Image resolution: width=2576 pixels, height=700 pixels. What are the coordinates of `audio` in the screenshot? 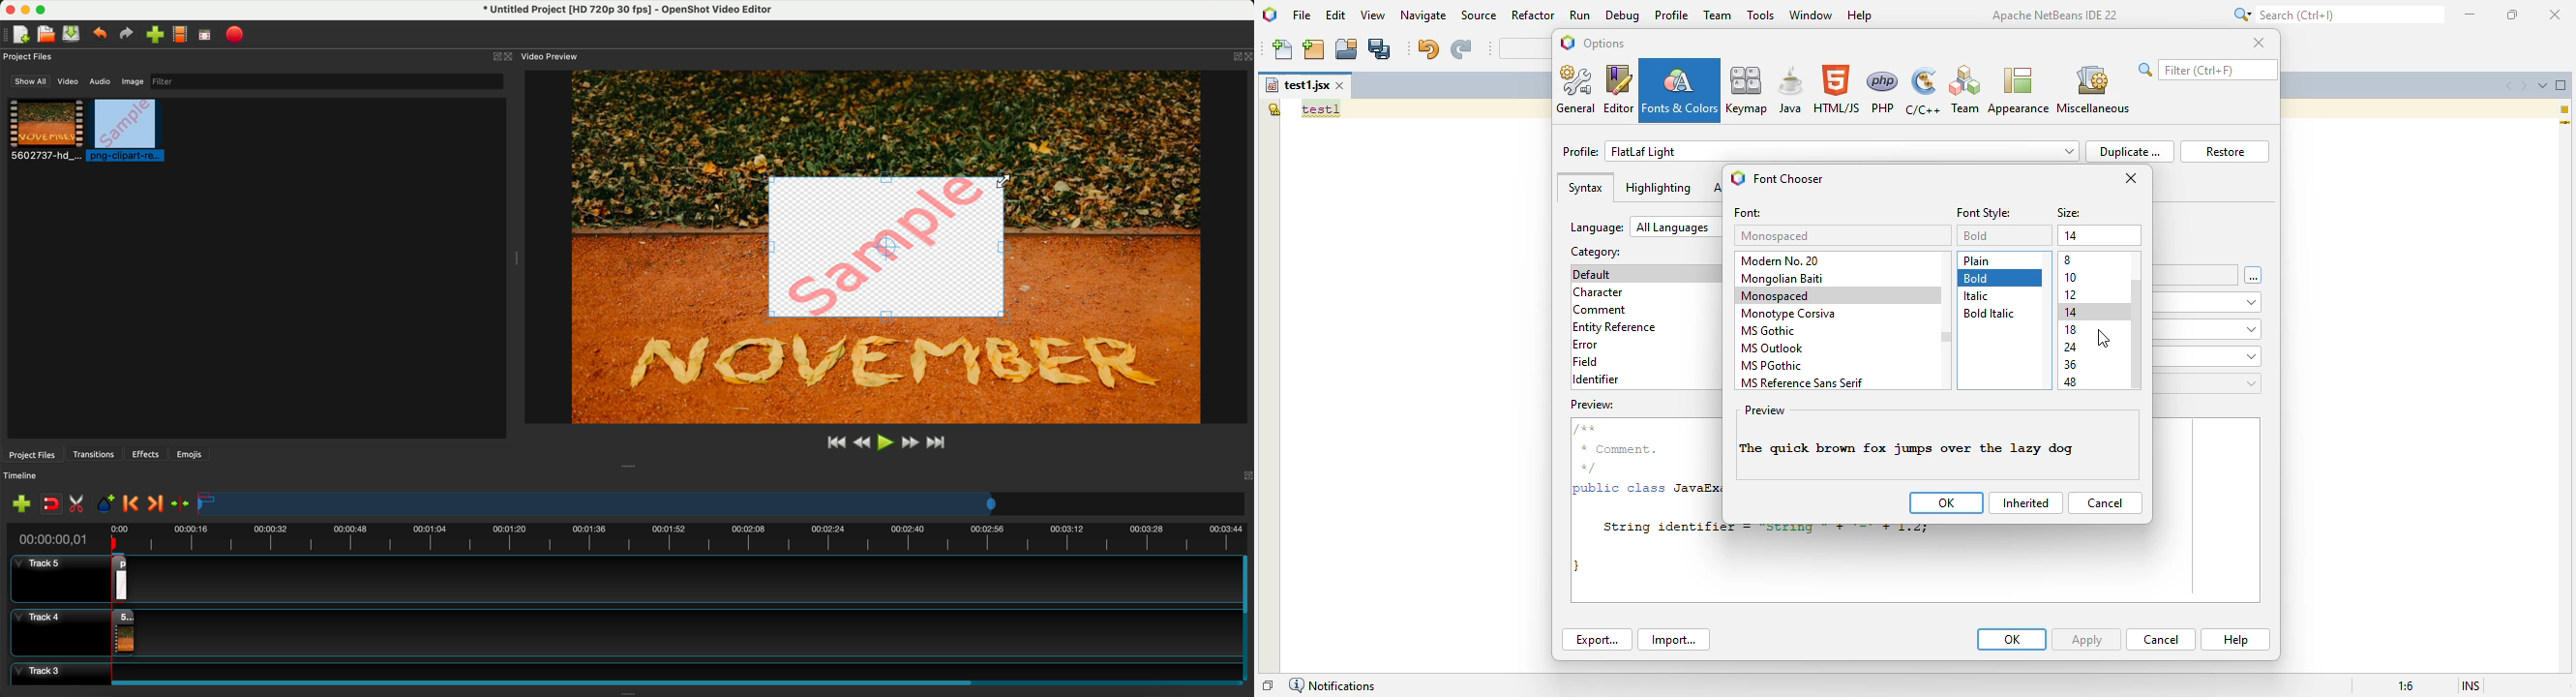 It's located at (100, 81).